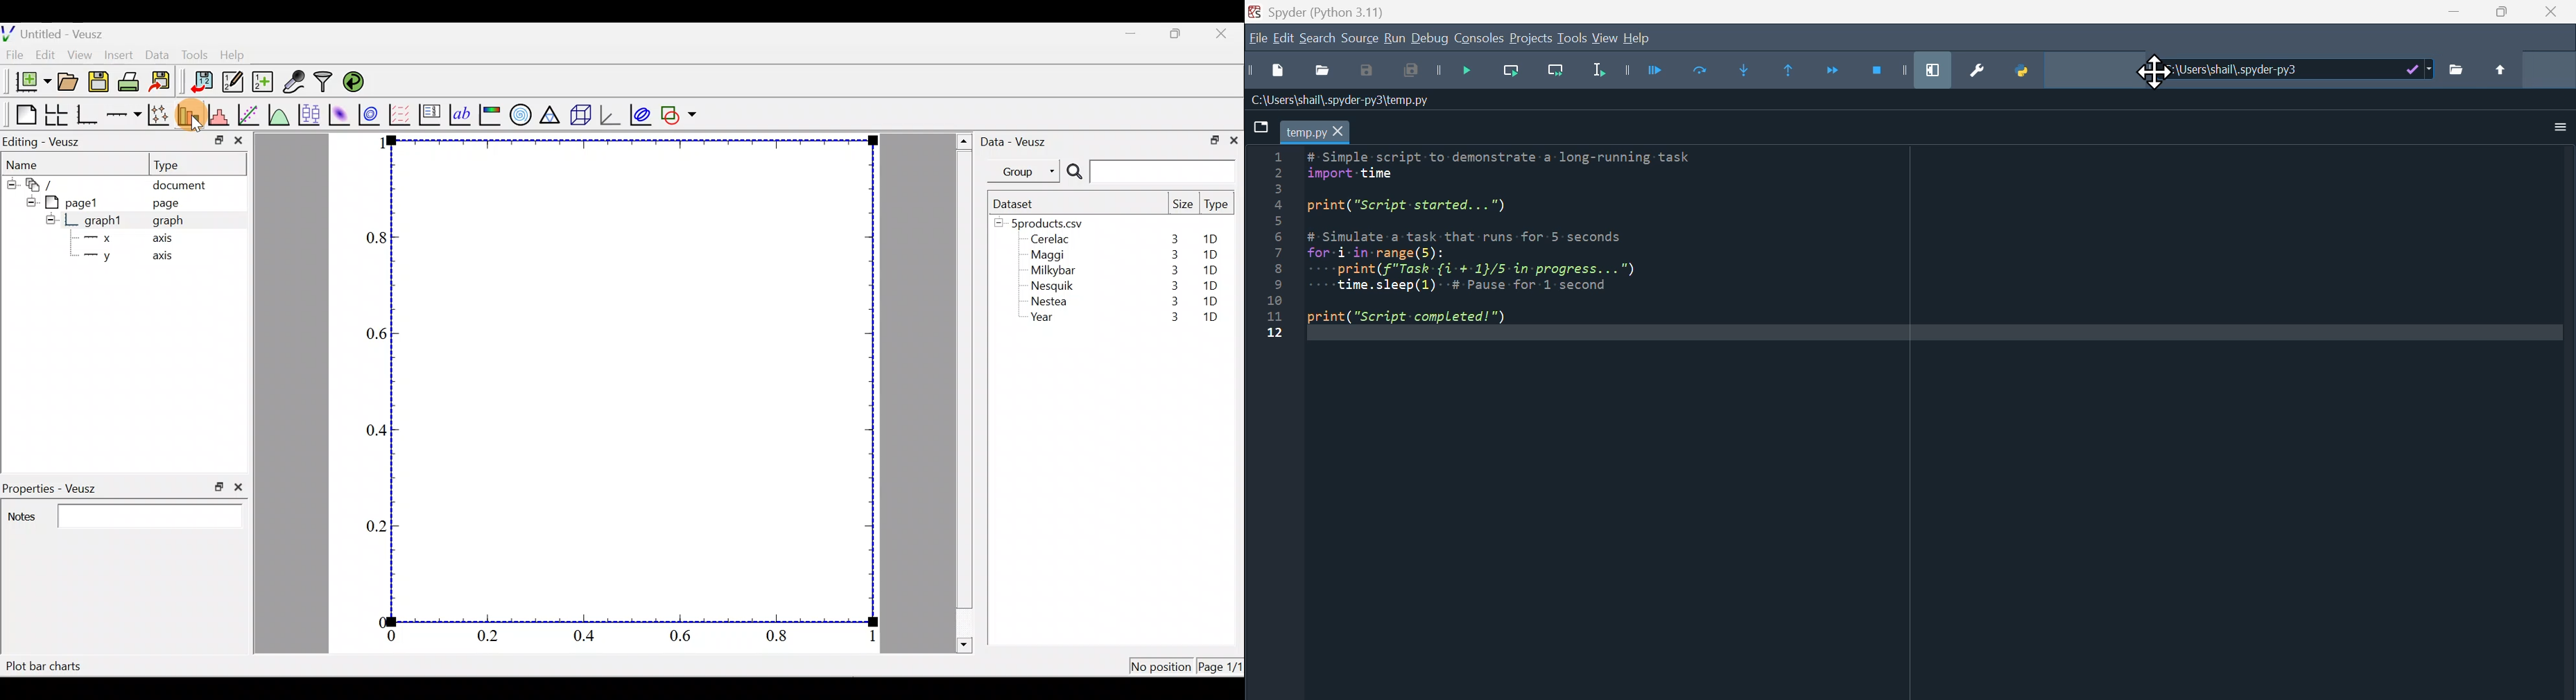 The height and width of the screenshot is (700, 2576). What do you see at coordinates (1659, 73) in the screenshot?
I see `Debug files` at bounding box center [1659, 73].